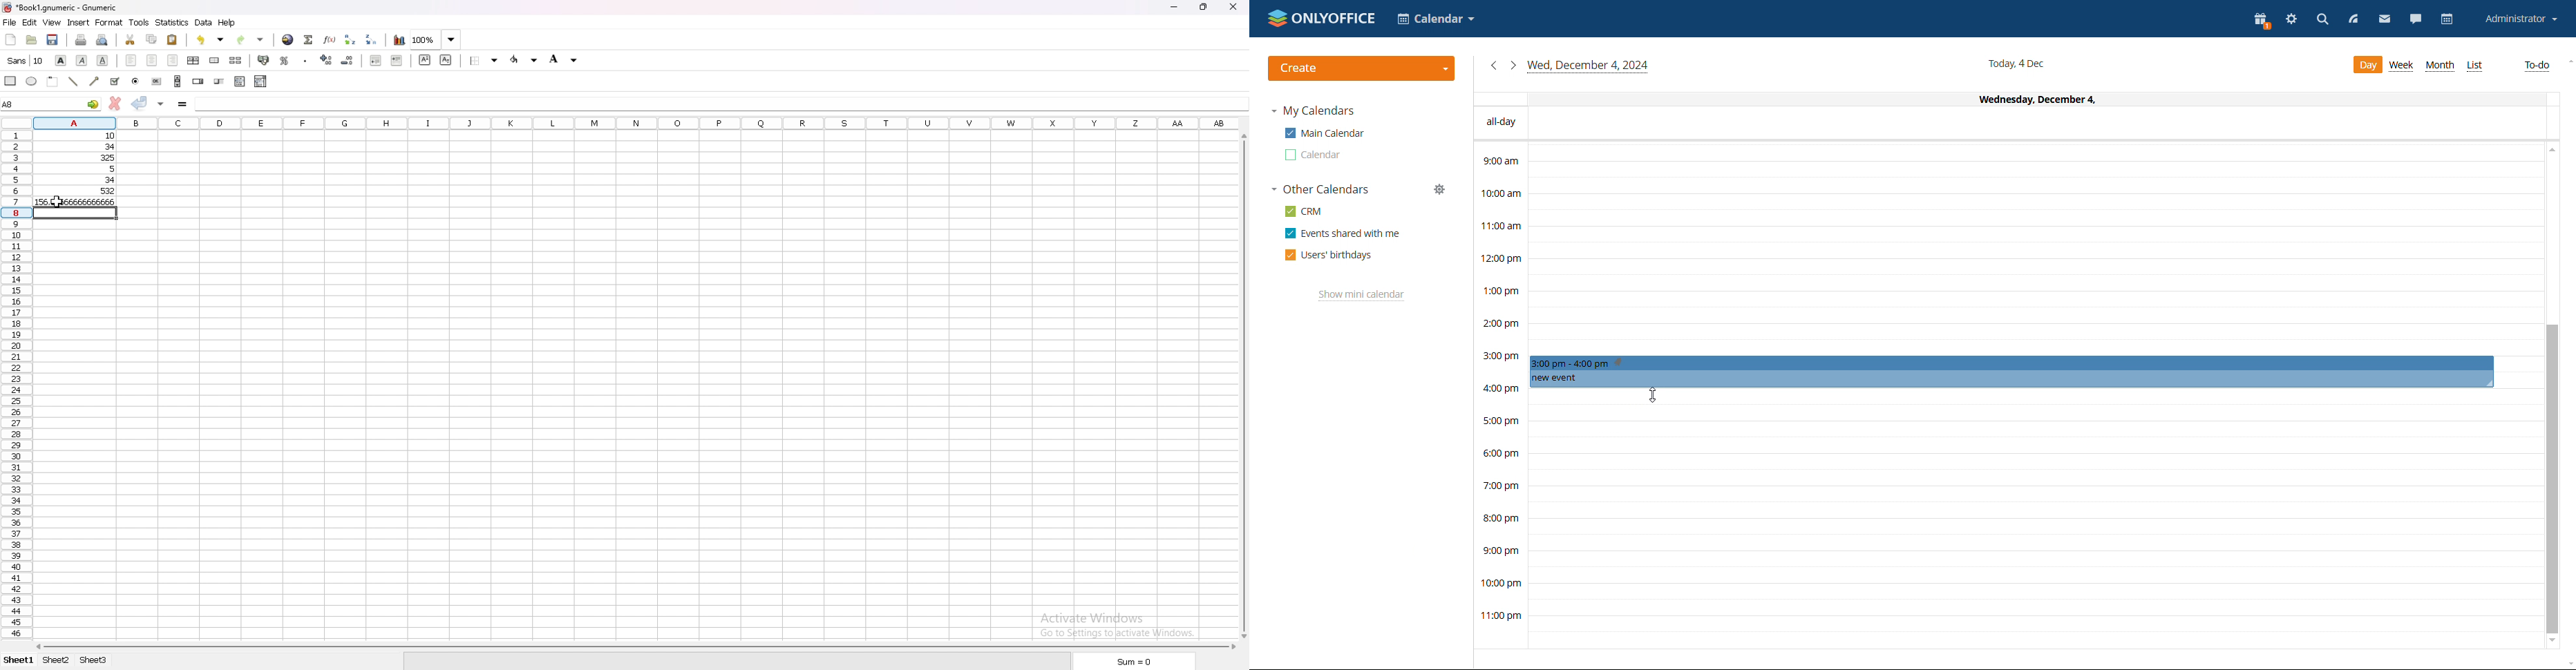  I want to click on today, so click(1589, 66).